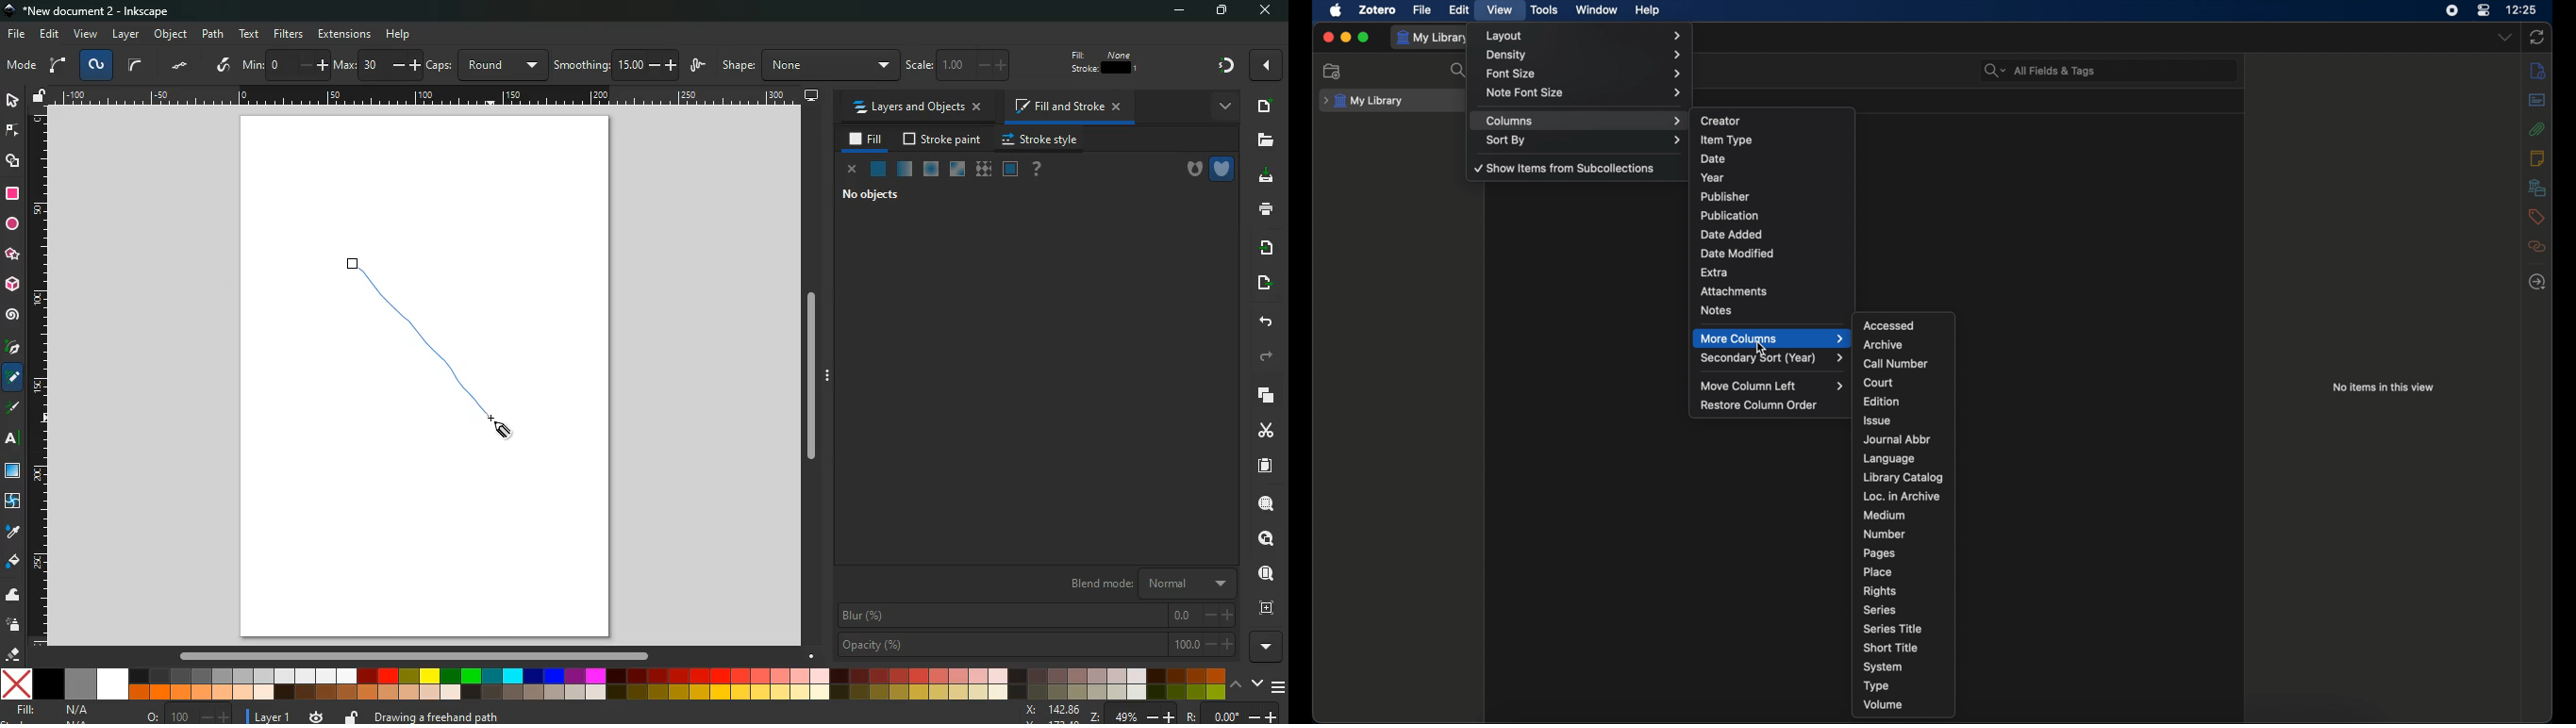 Image resolution: width=2576 pixels, height=728 pixels. Describe the element at coordinates (51, 33) in the screenshot. I see `edit` at that location.